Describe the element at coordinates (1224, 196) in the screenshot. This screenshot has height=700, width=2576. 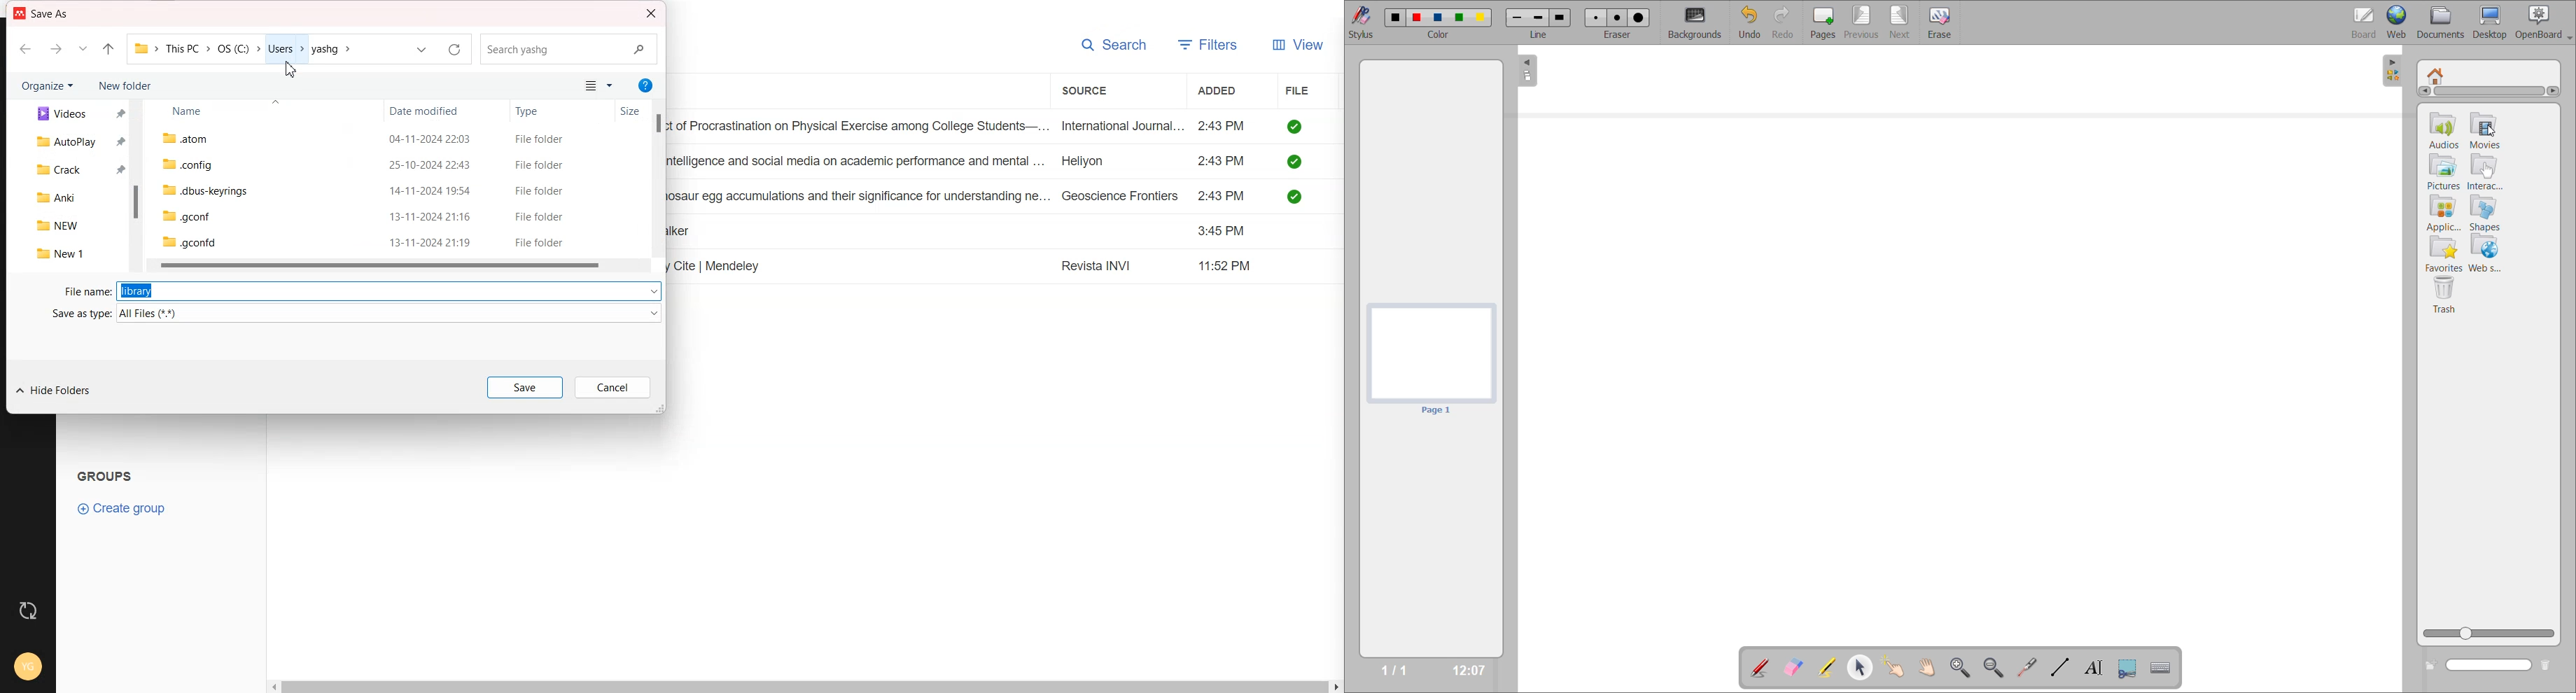
I see `2:43PM` at that location.